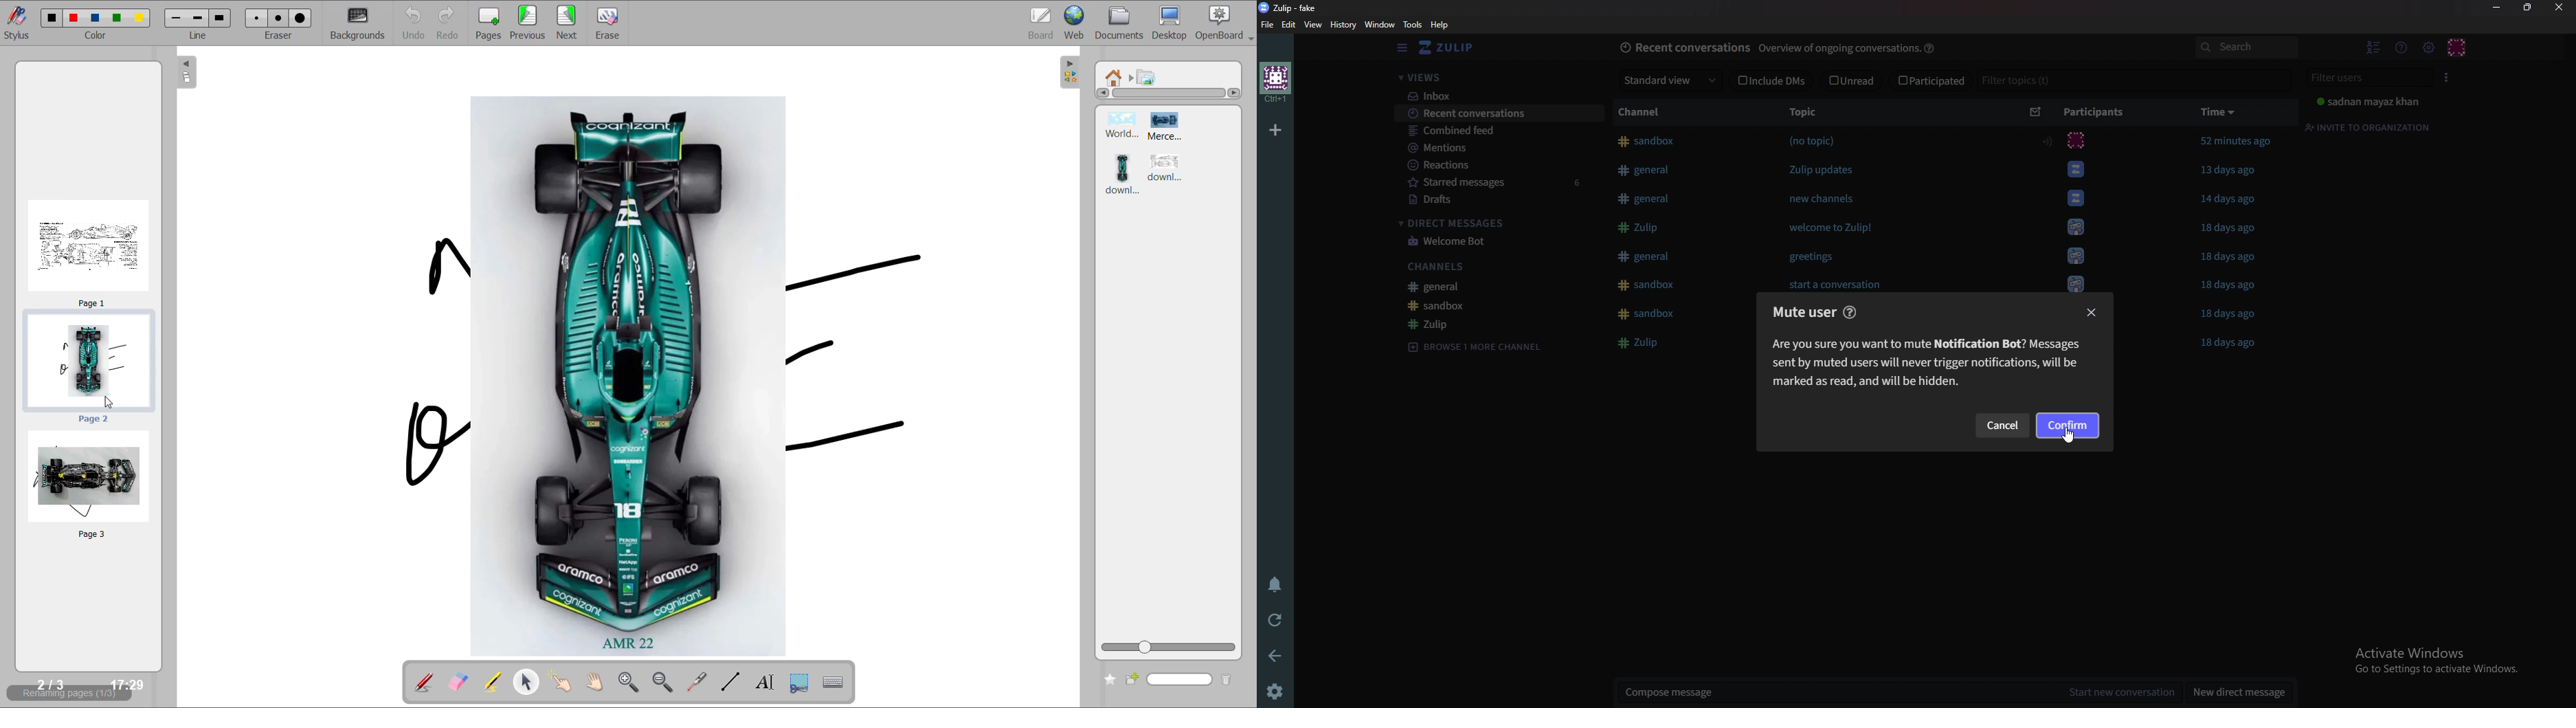 Image resolution: width=2576 pixels, height=728 pixels. I want to click on Resize, so click(2527, 8).